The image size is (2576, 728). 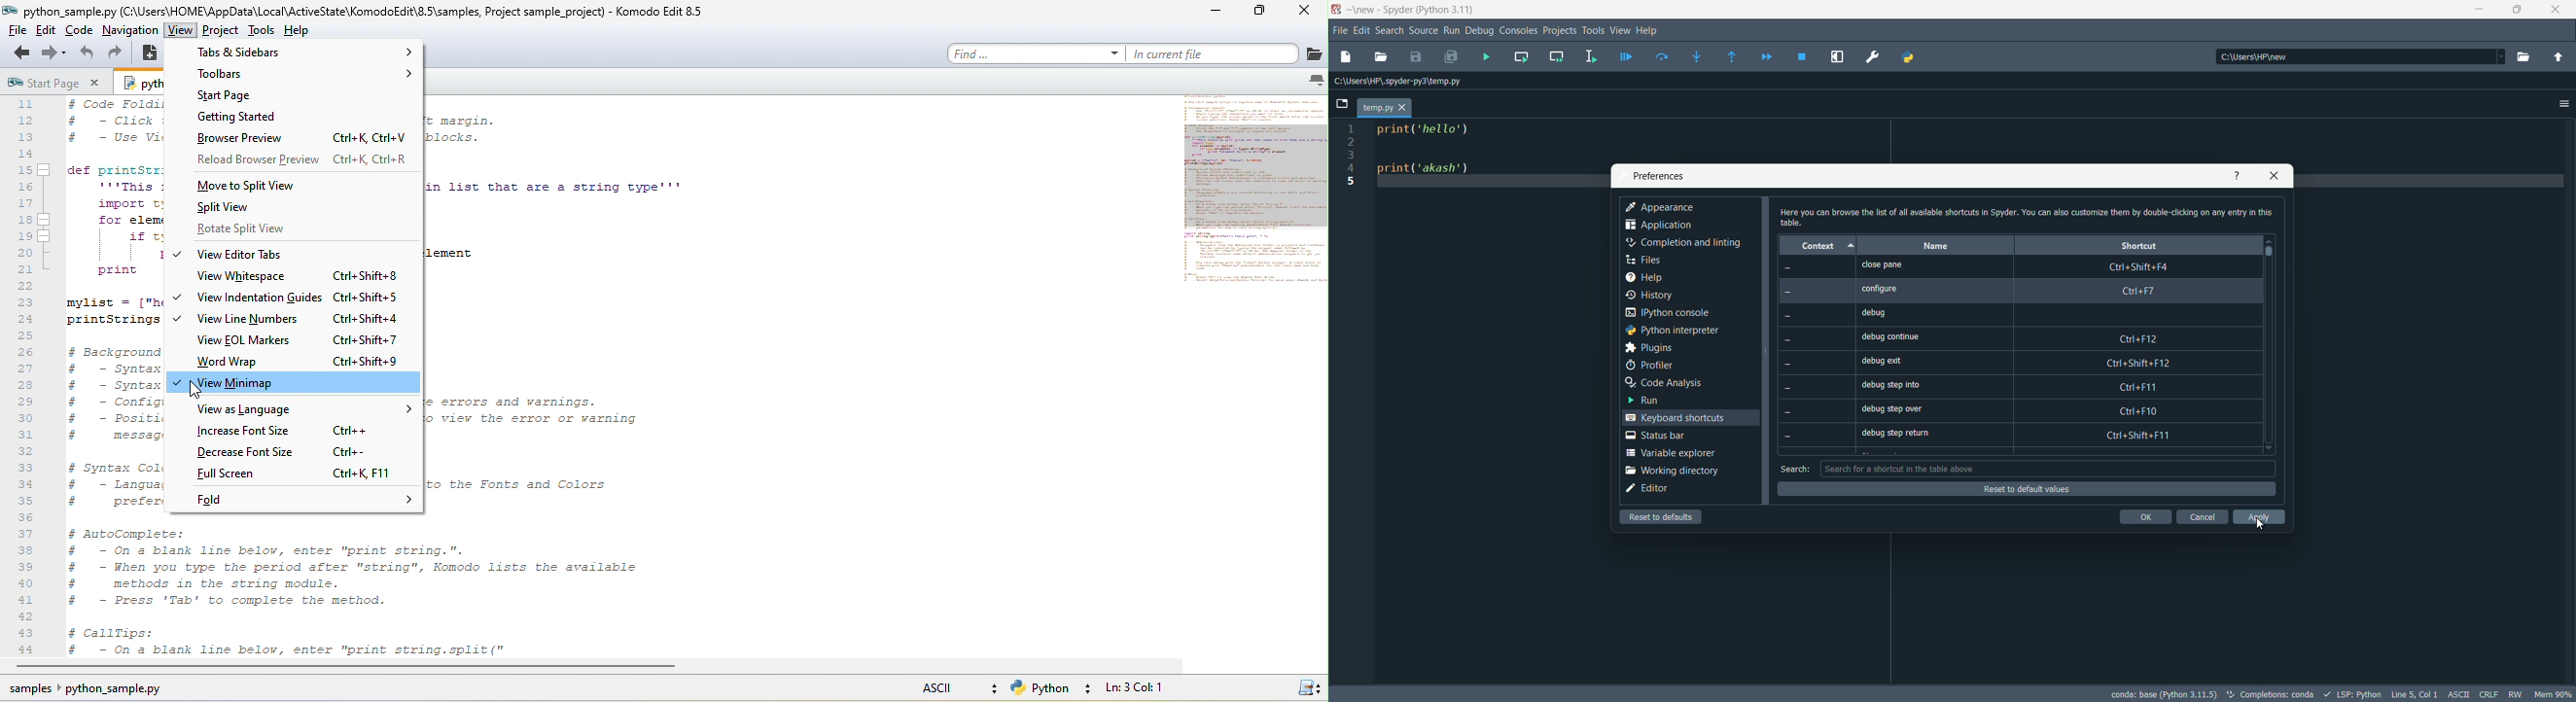 What do you see at coordinates (1339, 31) in the screenshot?
I see `file menu` at bounding box center [1339, 31].